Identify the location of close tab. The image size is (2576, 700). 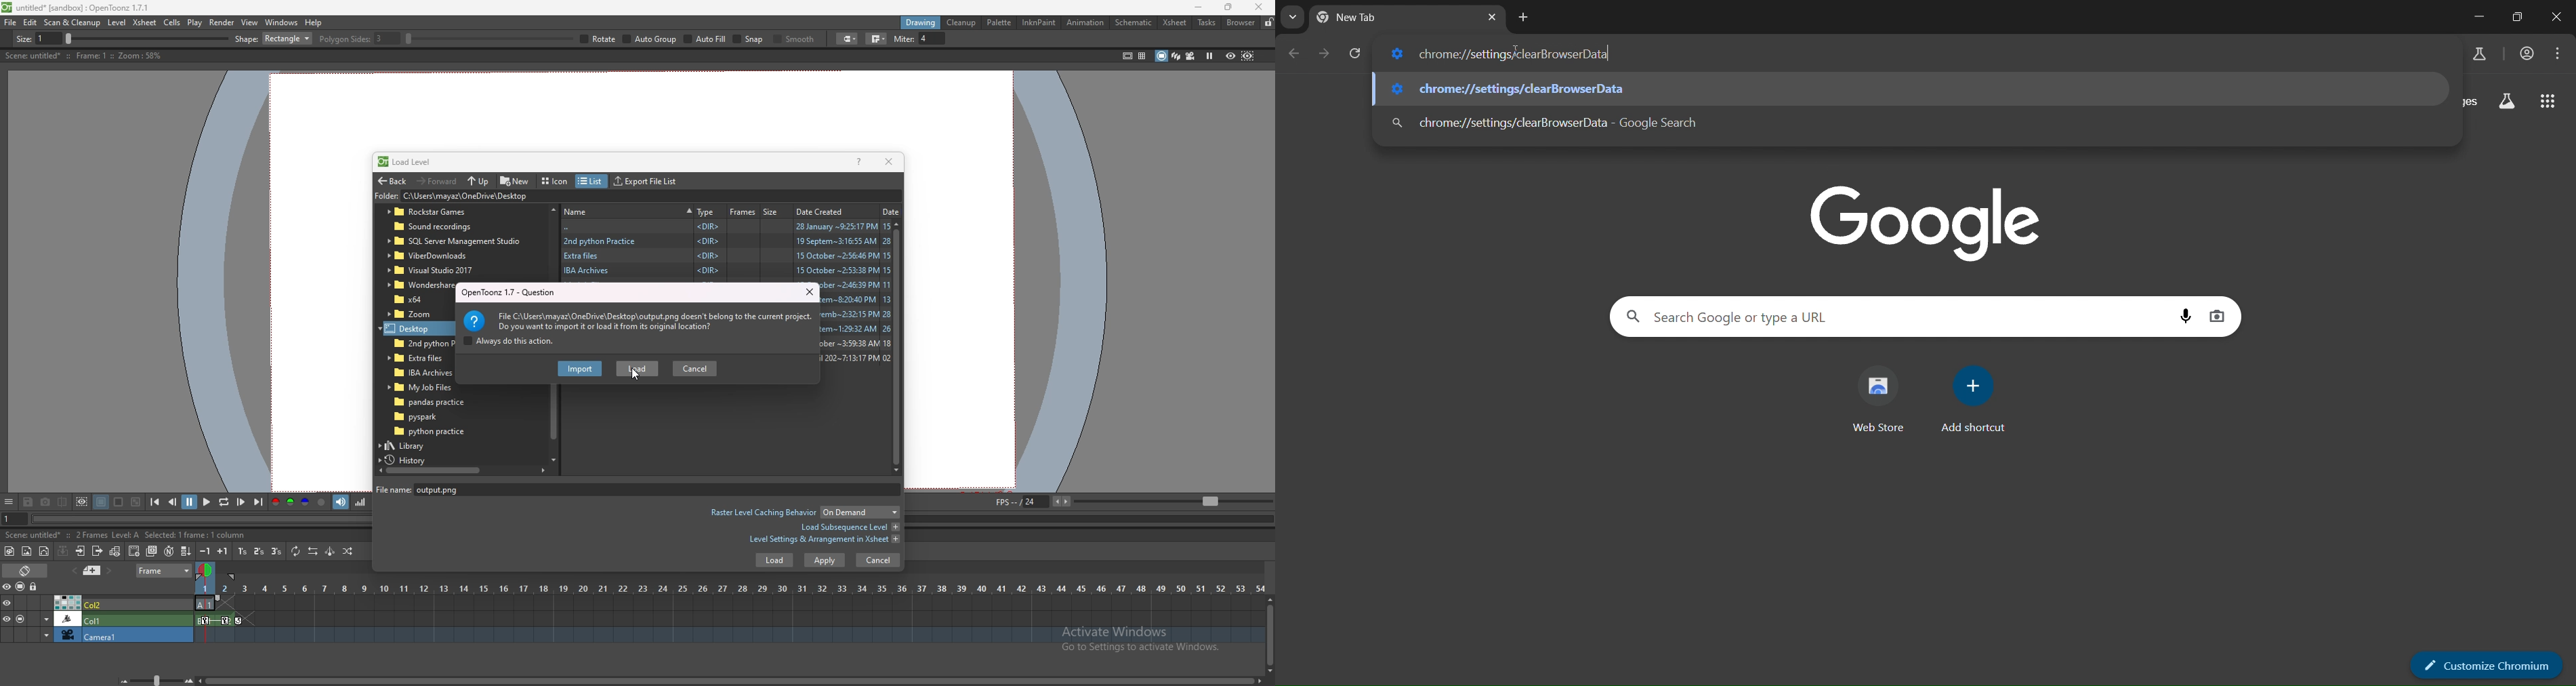
(1494, 18).